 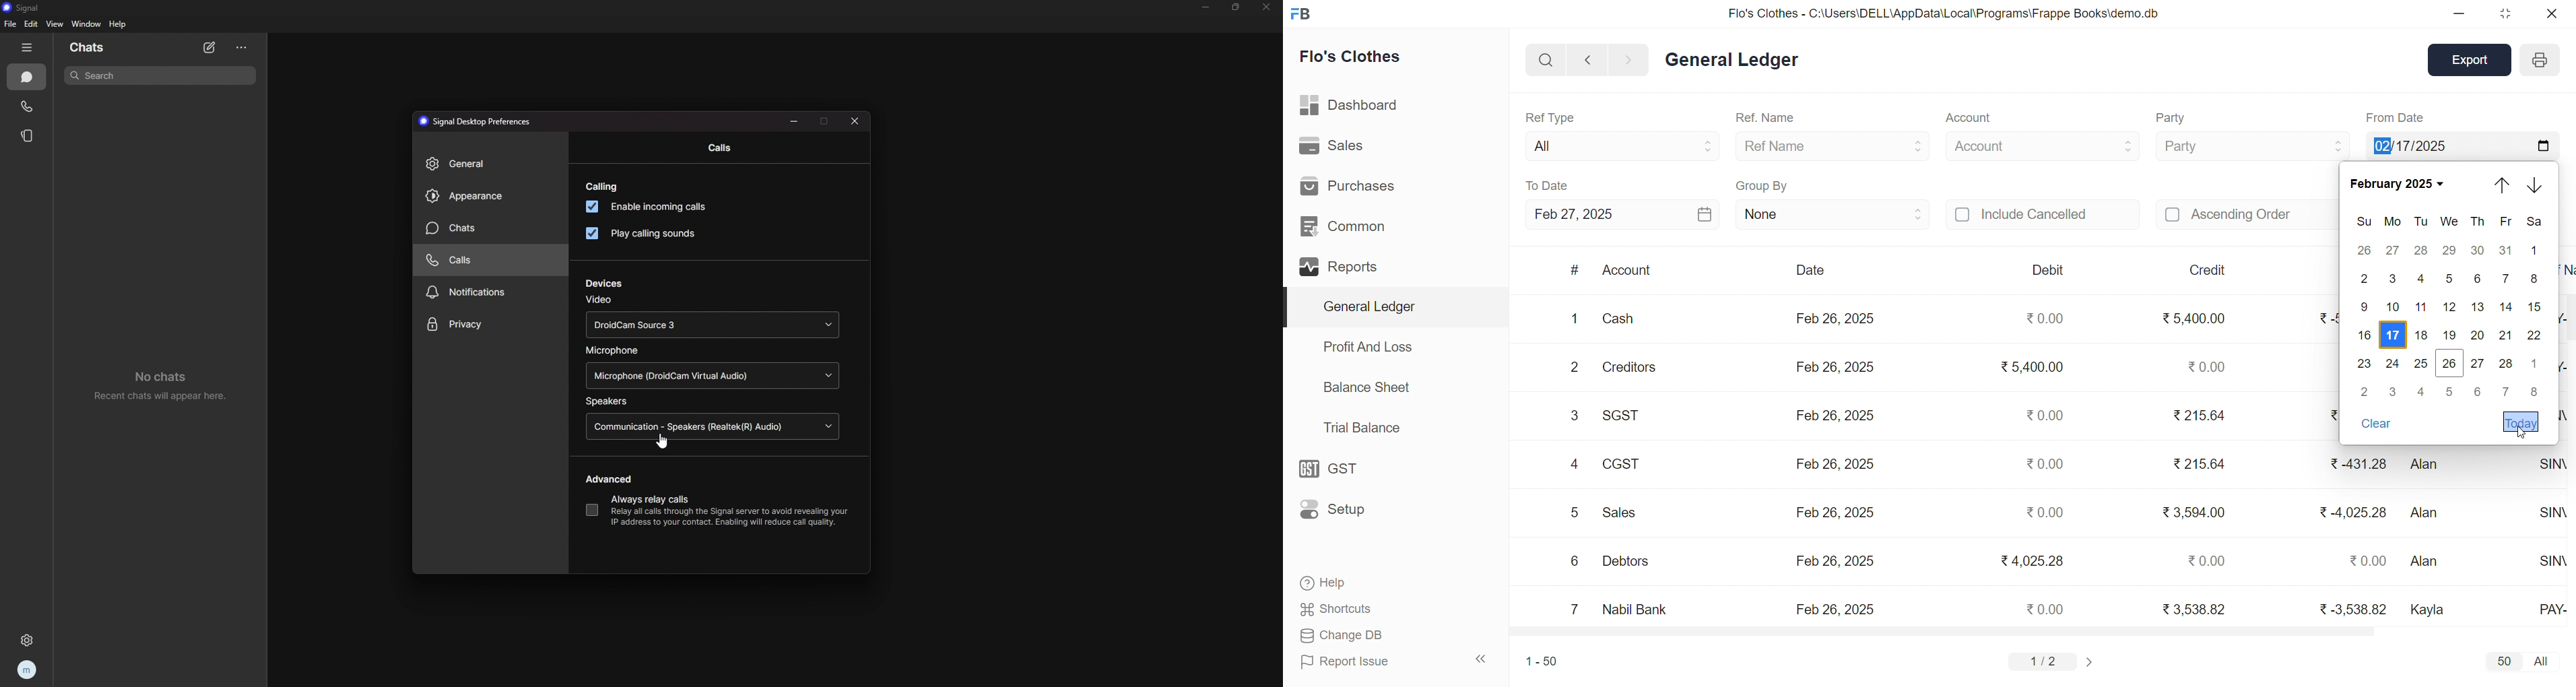 What do you see at coordinates (2195, 511) in the screenshot?
I see `₹ 3,594.00` at bounding box center [2195, 511].